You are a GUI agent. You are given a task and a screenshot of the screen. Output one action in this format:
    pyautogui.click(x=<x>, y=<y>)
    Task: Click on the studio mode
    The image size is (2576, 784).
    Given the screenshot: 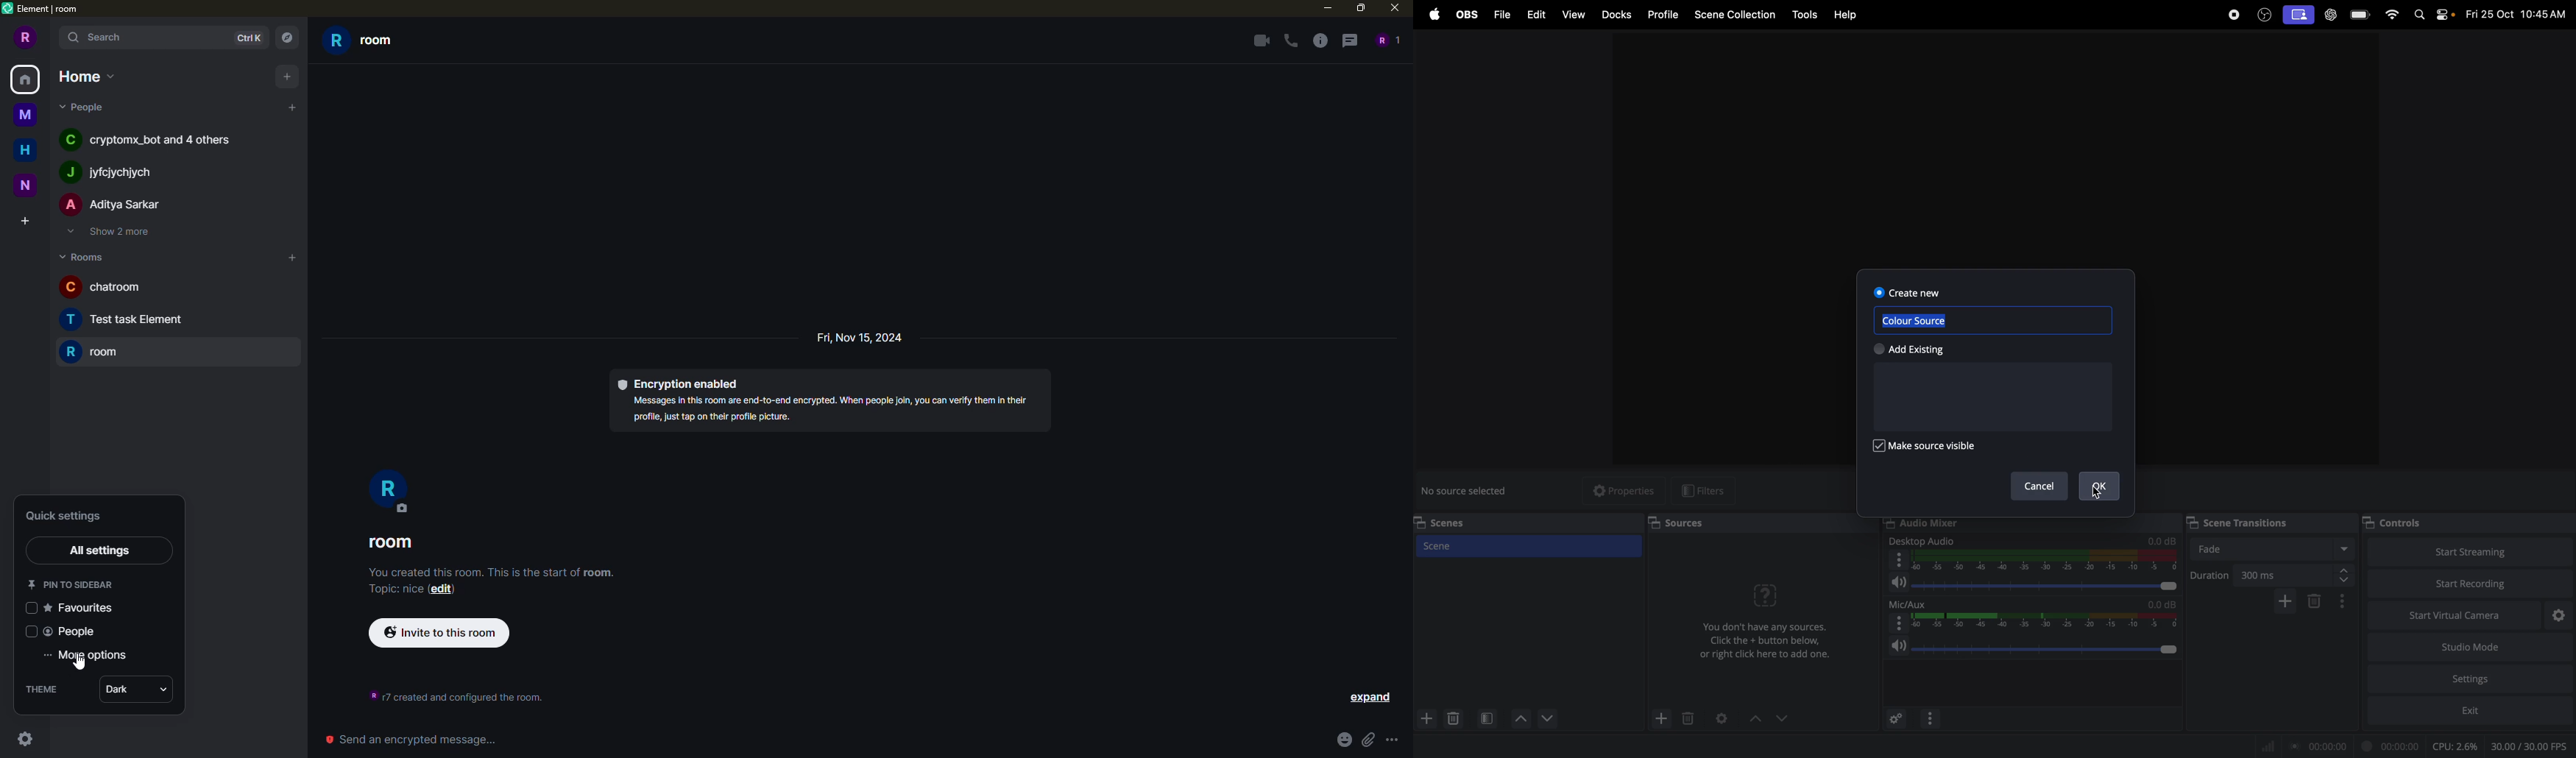 What is the action you would take?
    pyautogui.click(x=2467, y=645)
    